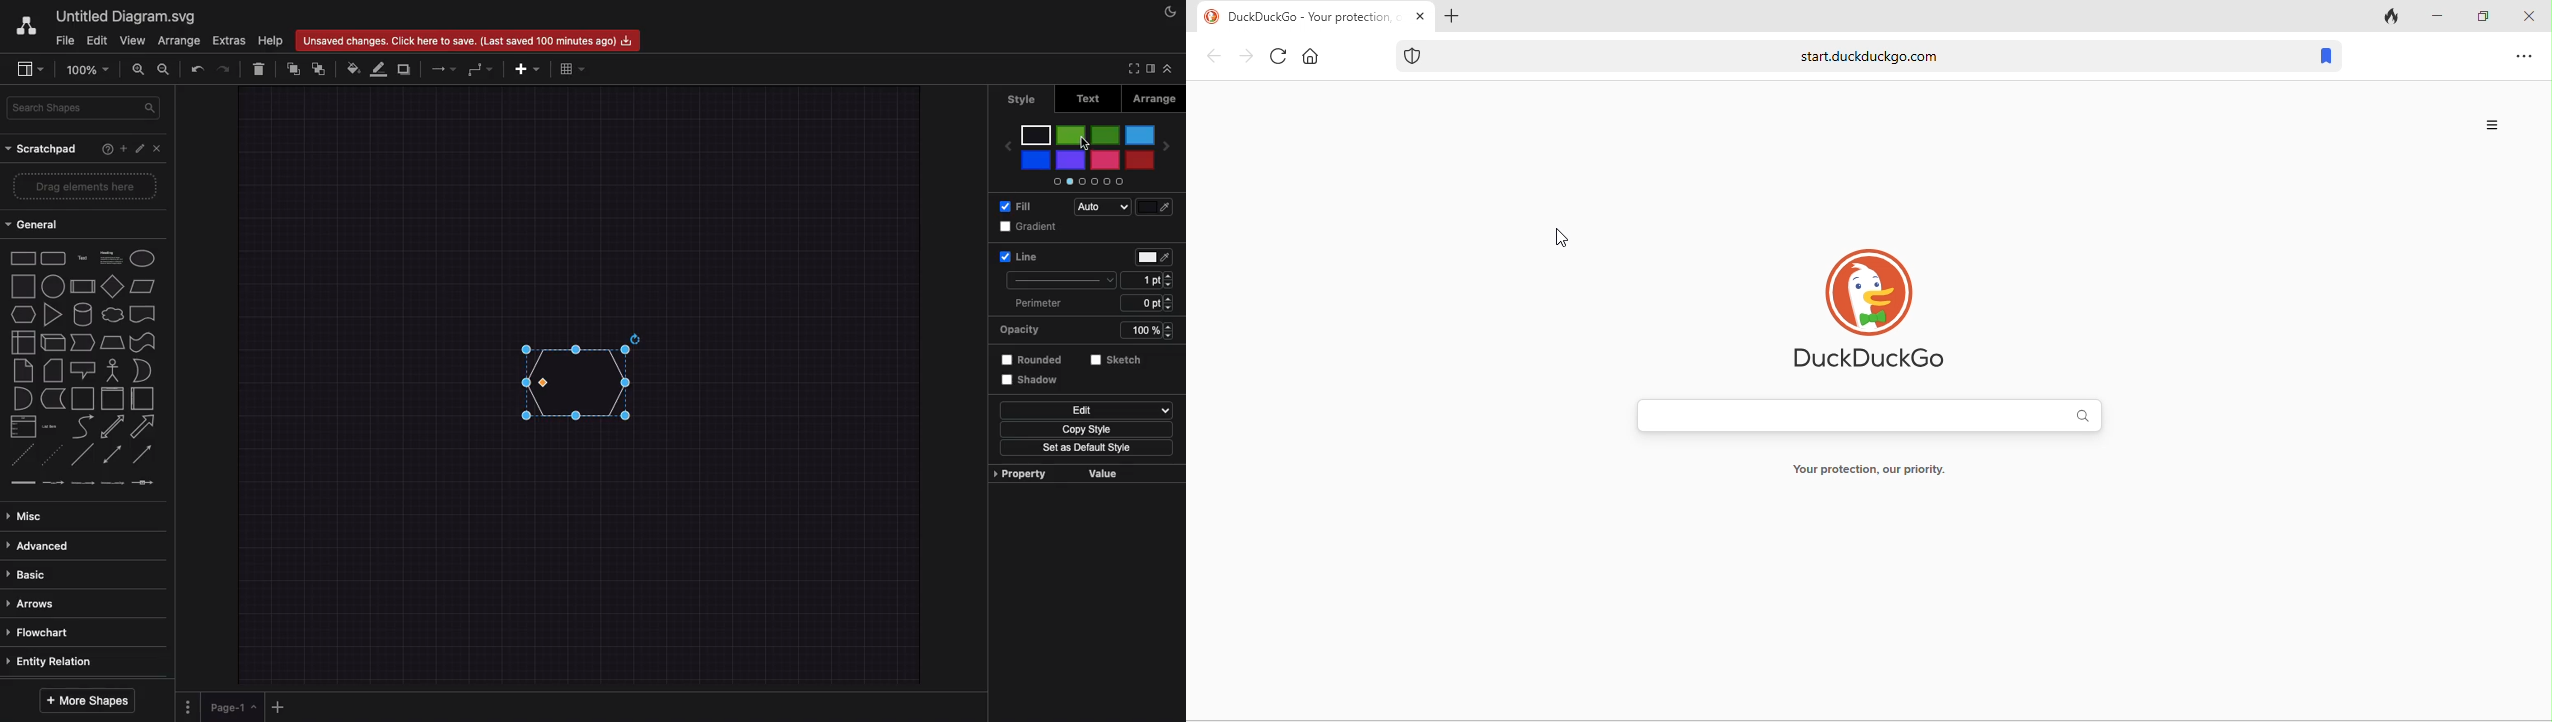 Image resolution: width=2576 pixels, height=728 pixels. What do you see at coordinates (35, 223) in the screenshot?
I see `General ` at bounding box center [35, 223].